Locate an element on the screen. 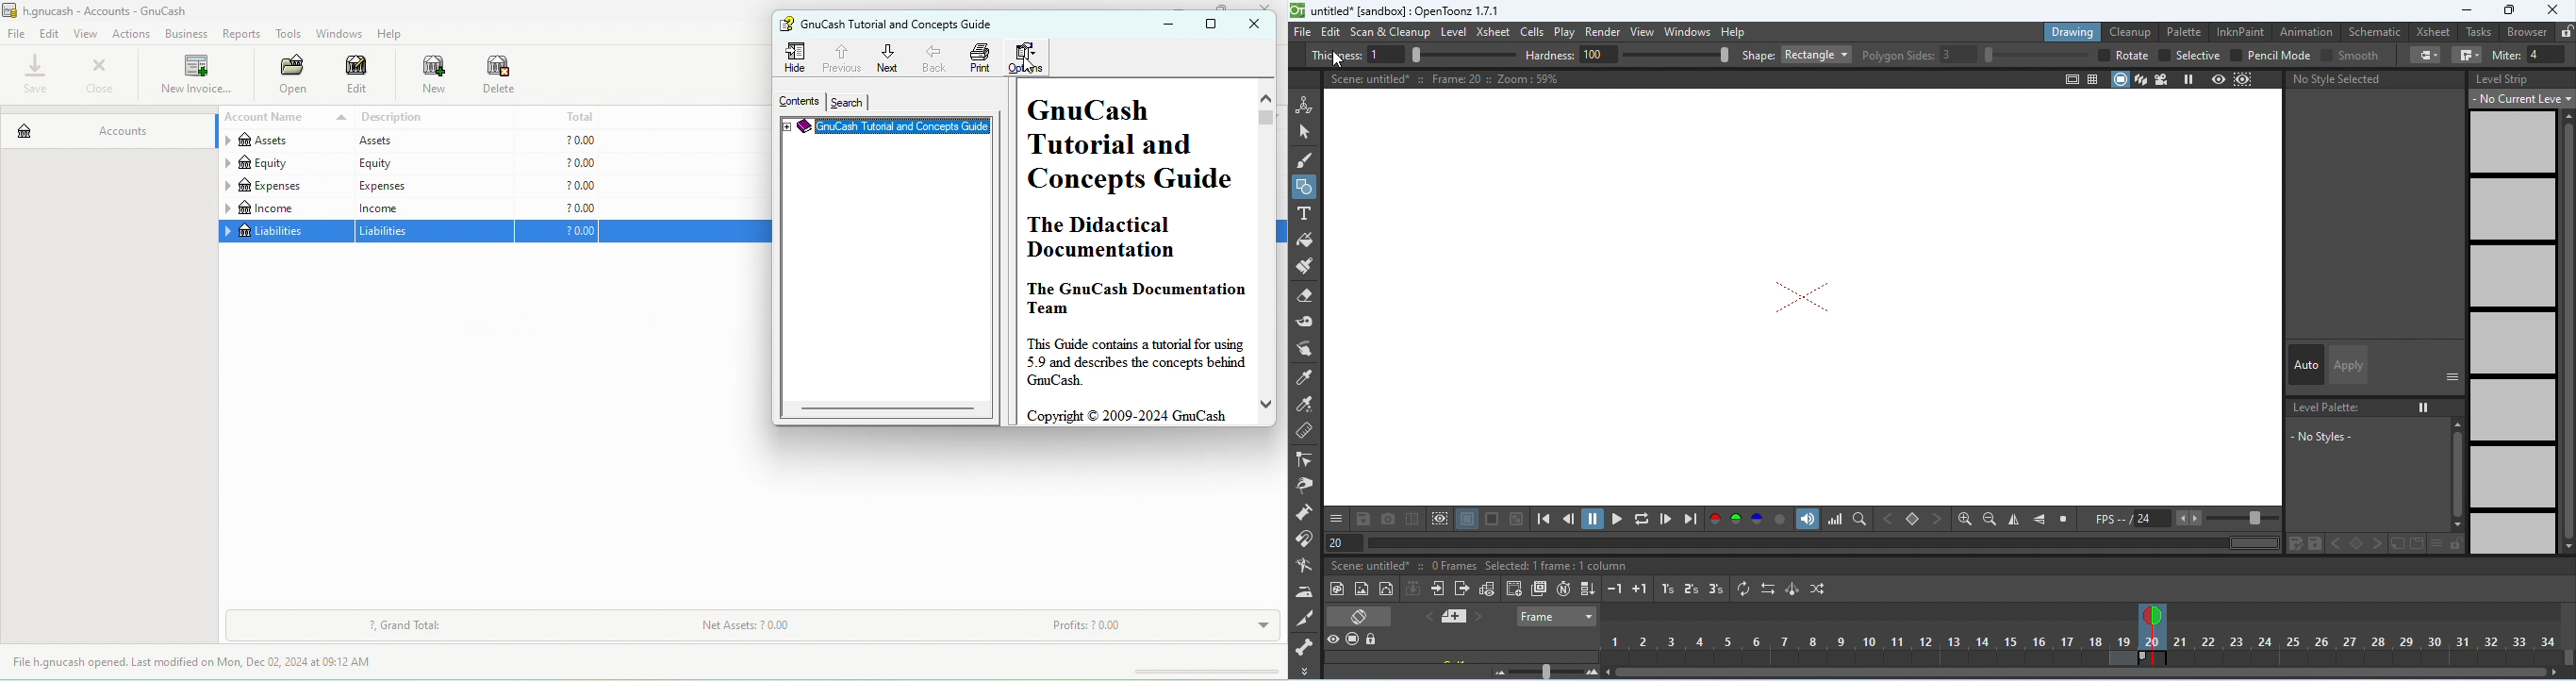 The height and width of the screenshot is (700, 2576). liabilities is located at coordinates (285, 232).